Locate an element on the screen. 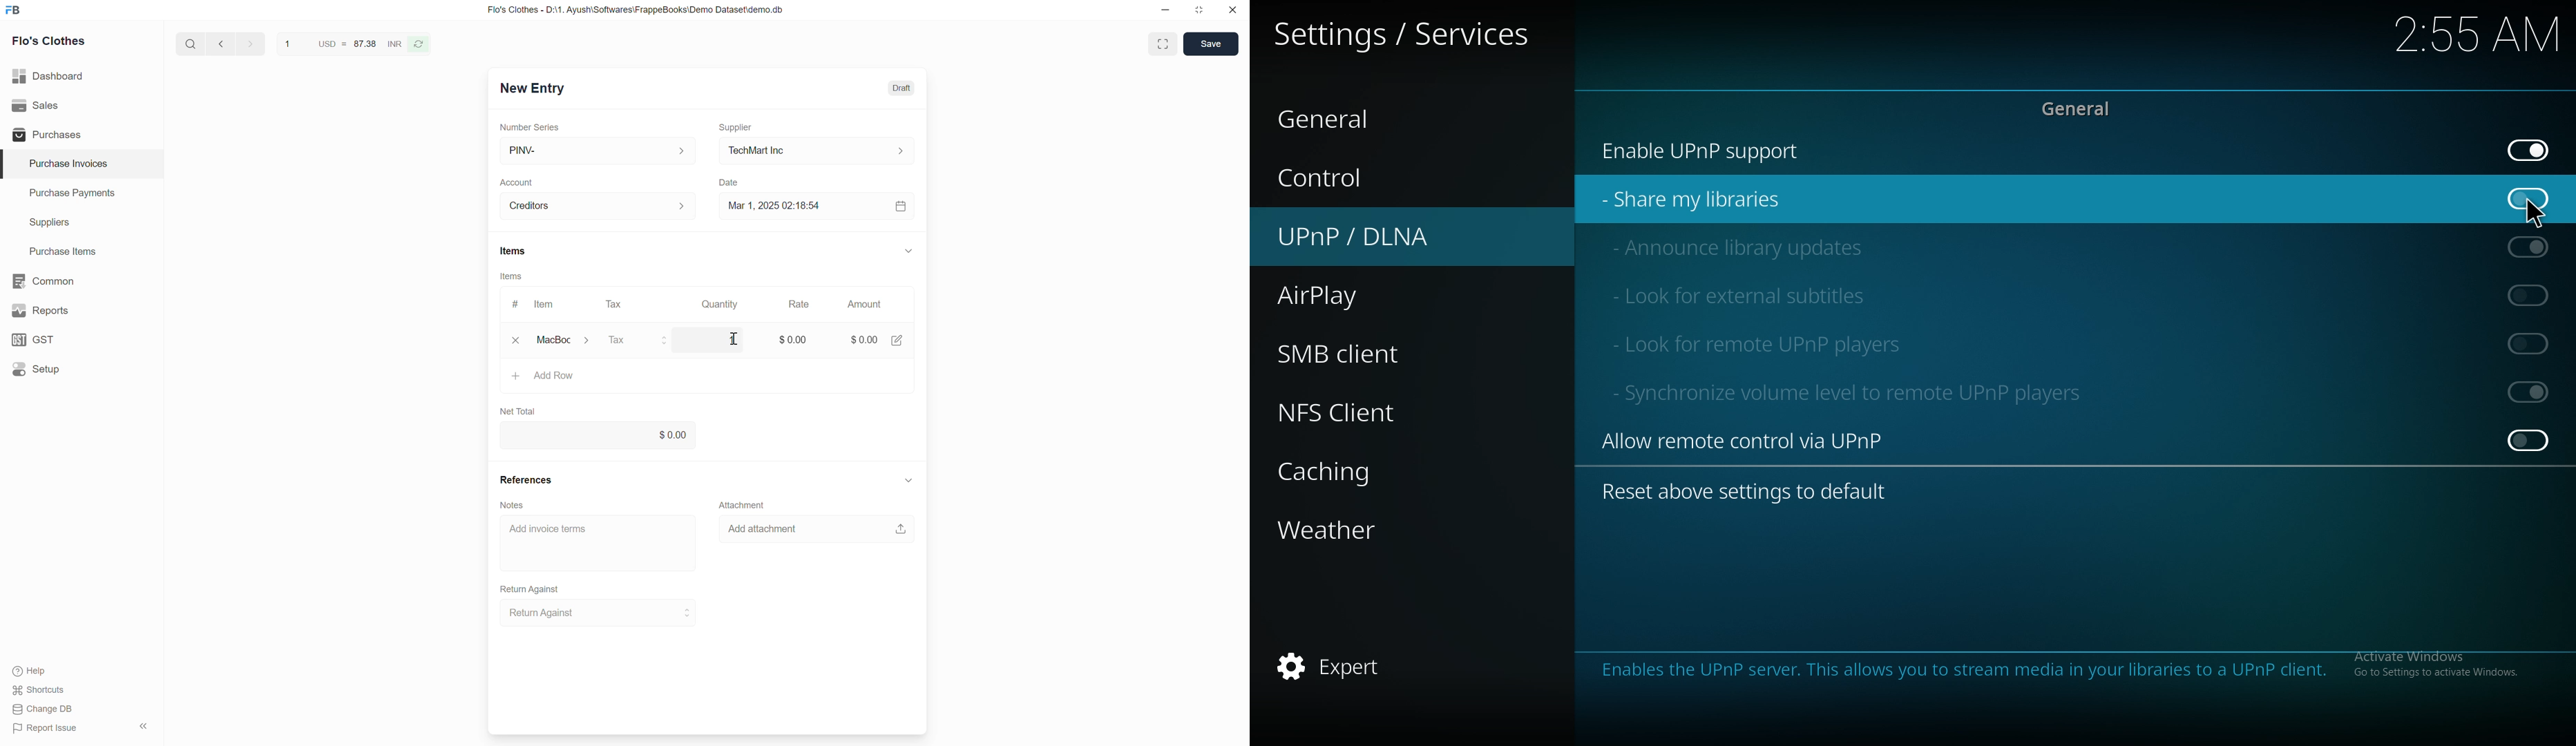  Supplier is located at coordinates (736, 128).